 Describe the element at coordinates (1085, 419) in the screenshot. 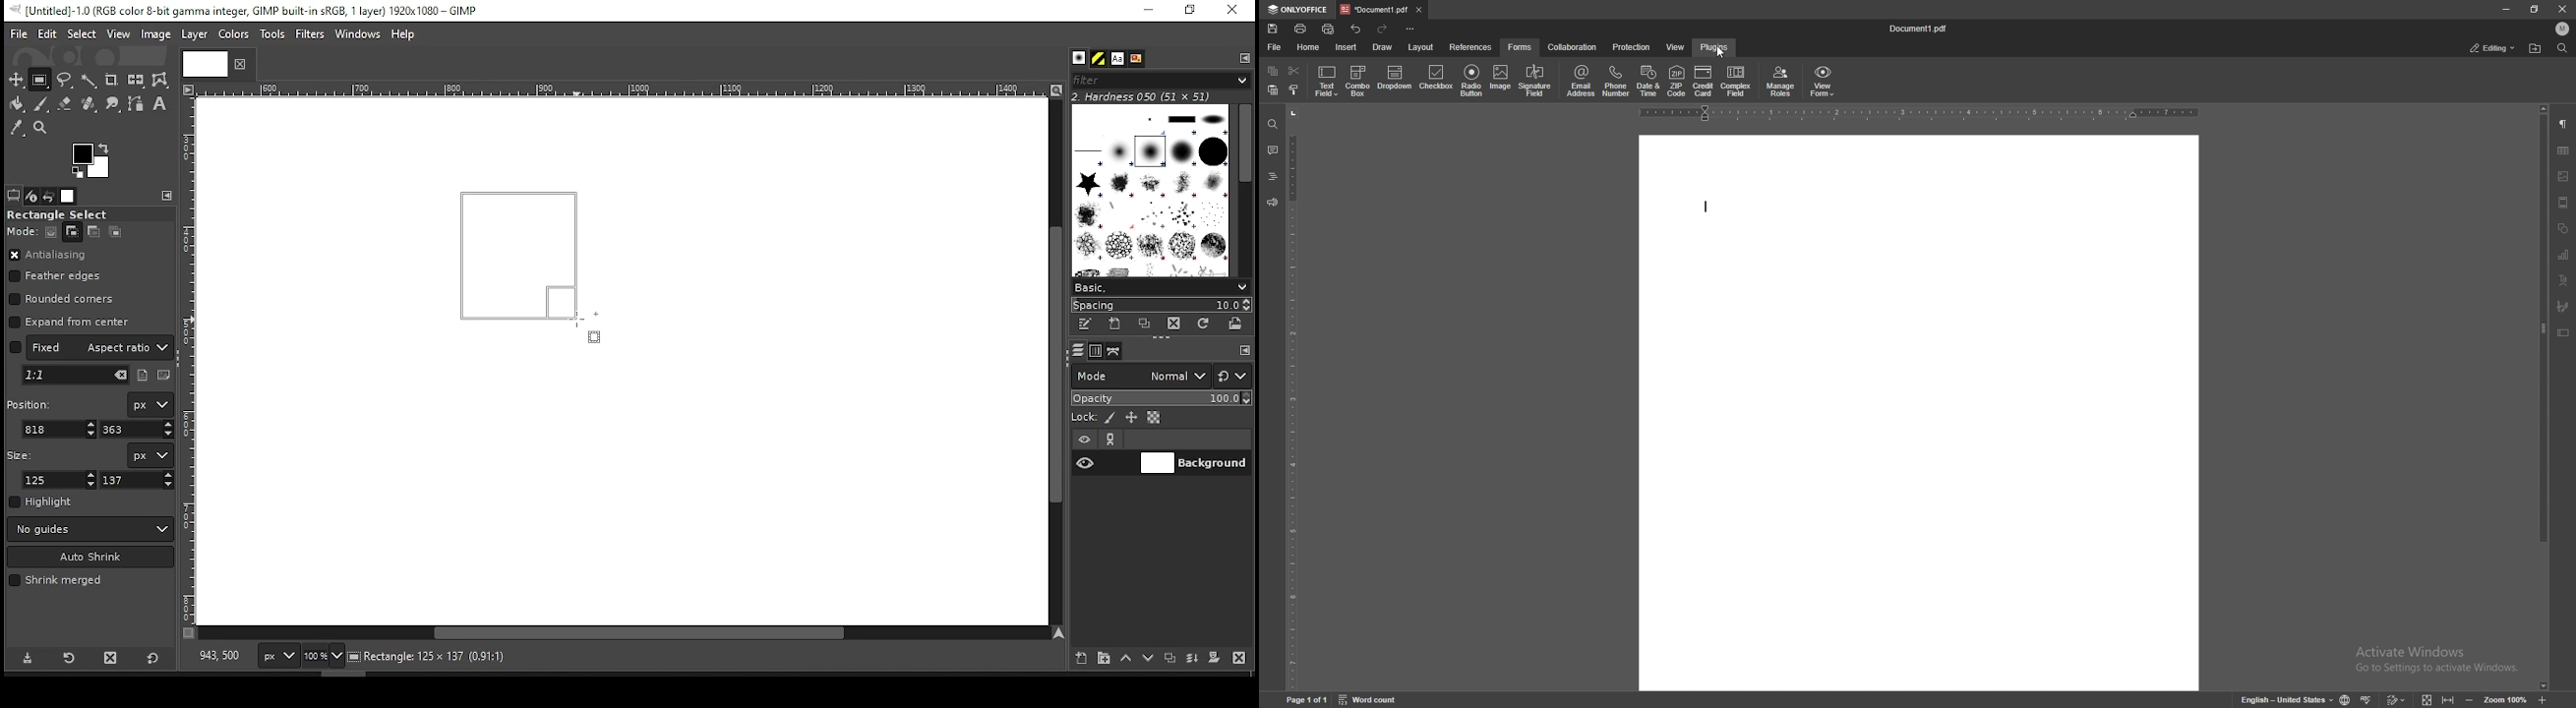

I see `lock:` at that location.